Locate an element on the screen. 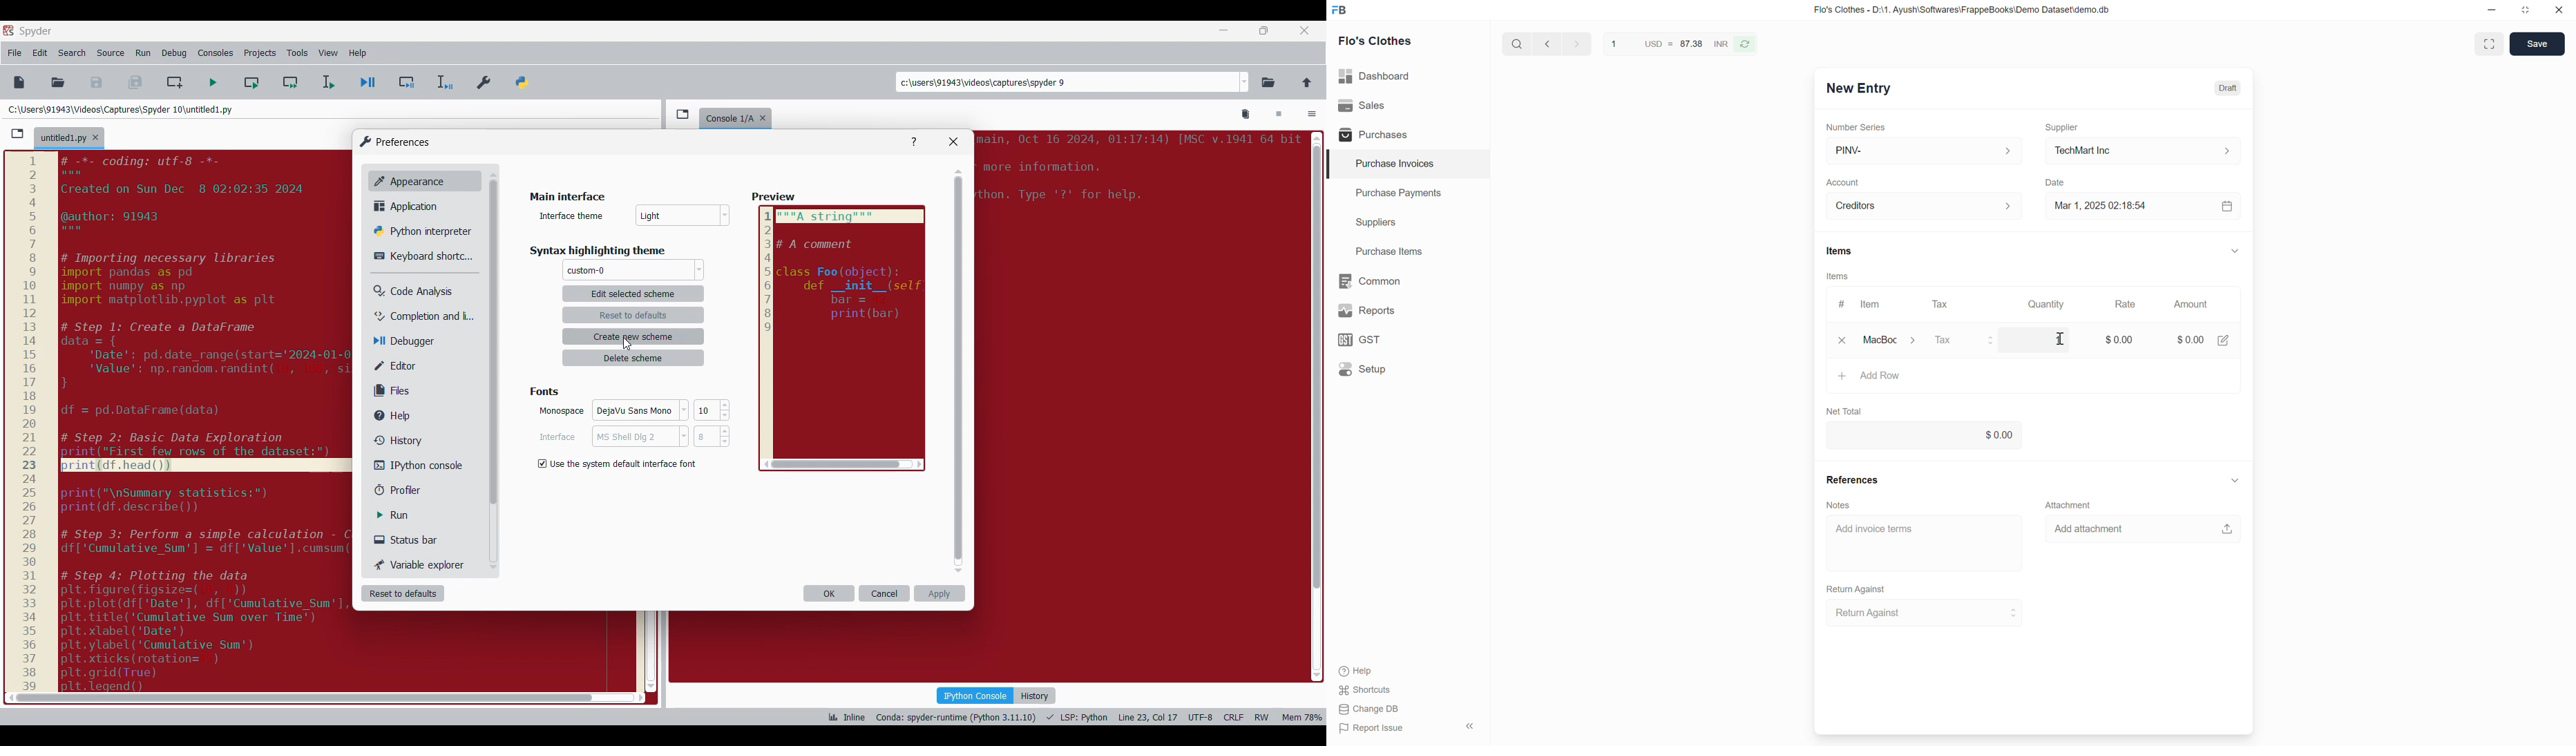 This screenshot has width=2576, height=756. Vertical slide bar is located at coordinates (959, 371).